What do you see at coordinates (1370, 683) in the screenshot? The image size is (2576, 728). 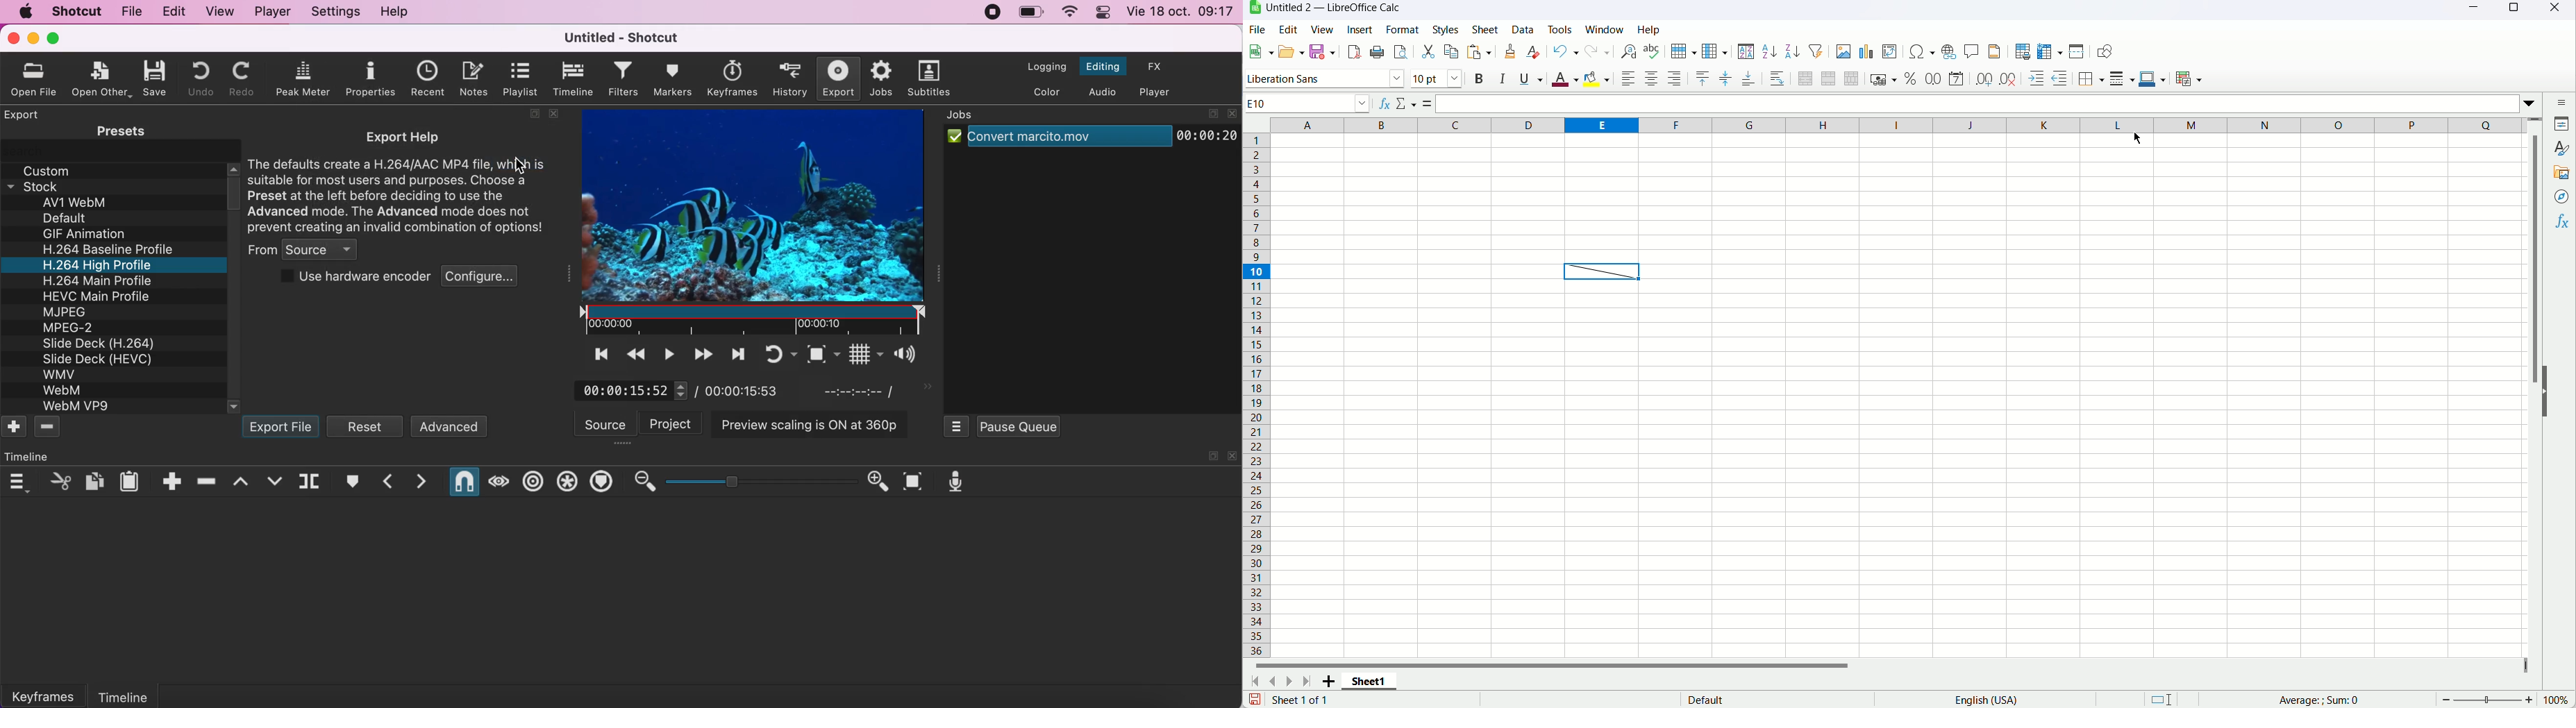 I see `Sheet 1` at bounding box center [1370, 683].